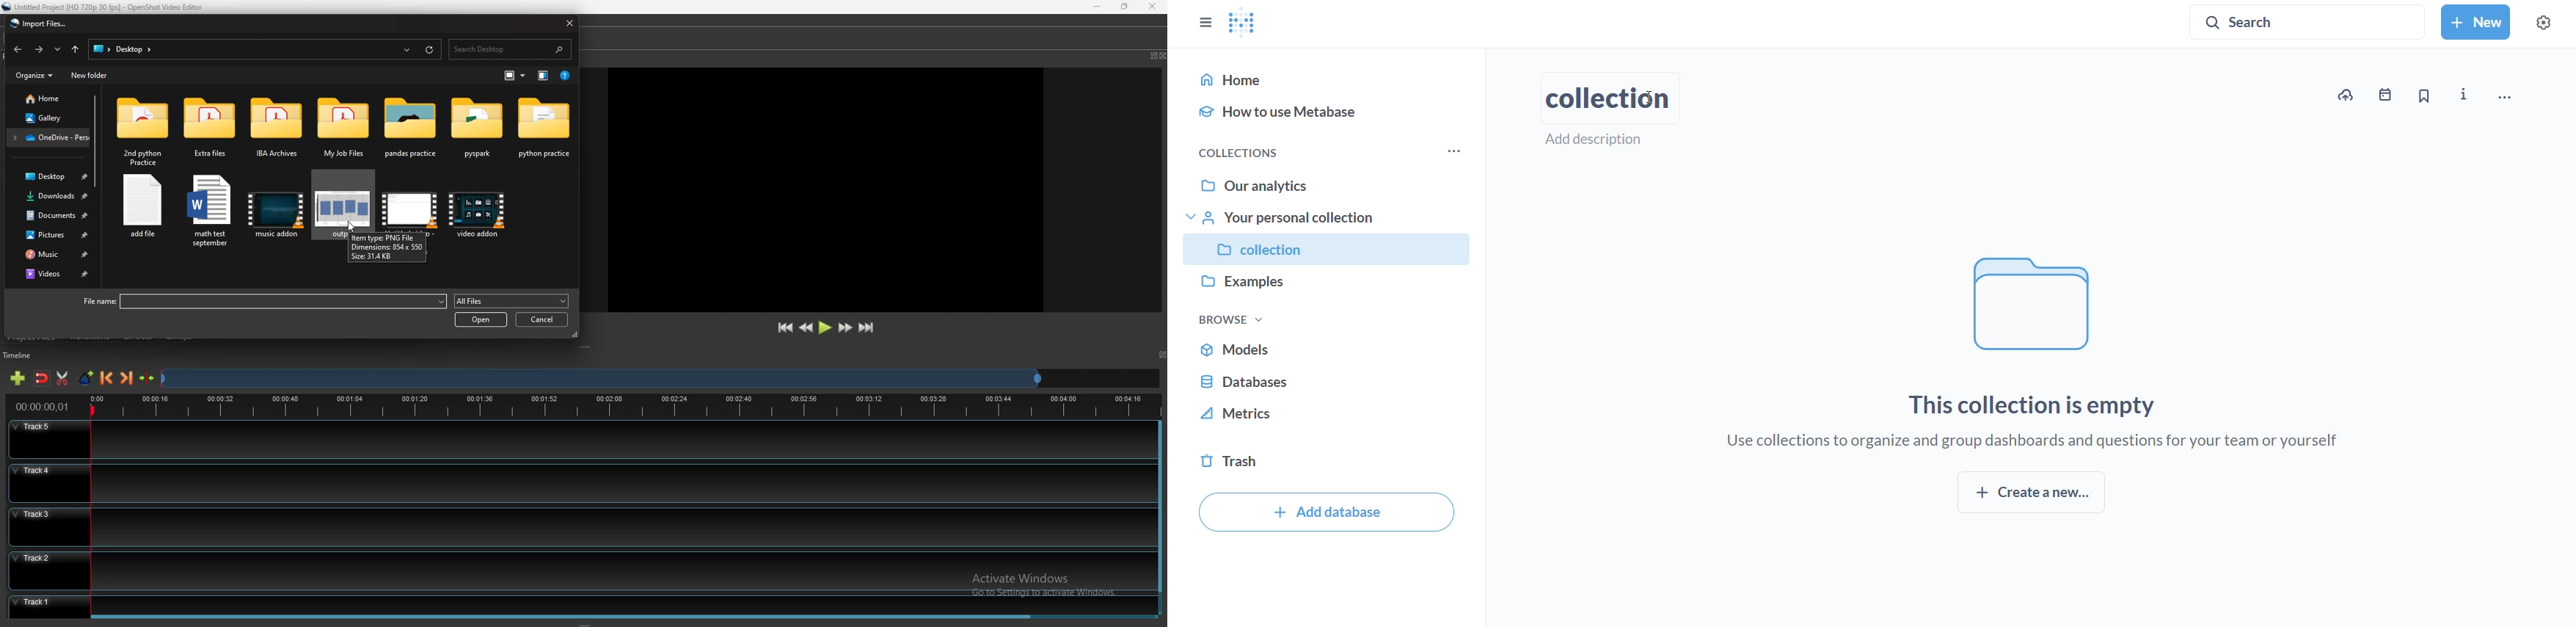 The image size is (2576, 644). Describe the element at coordinates (1328, 349) in the screenshot. I see `models` at that location.